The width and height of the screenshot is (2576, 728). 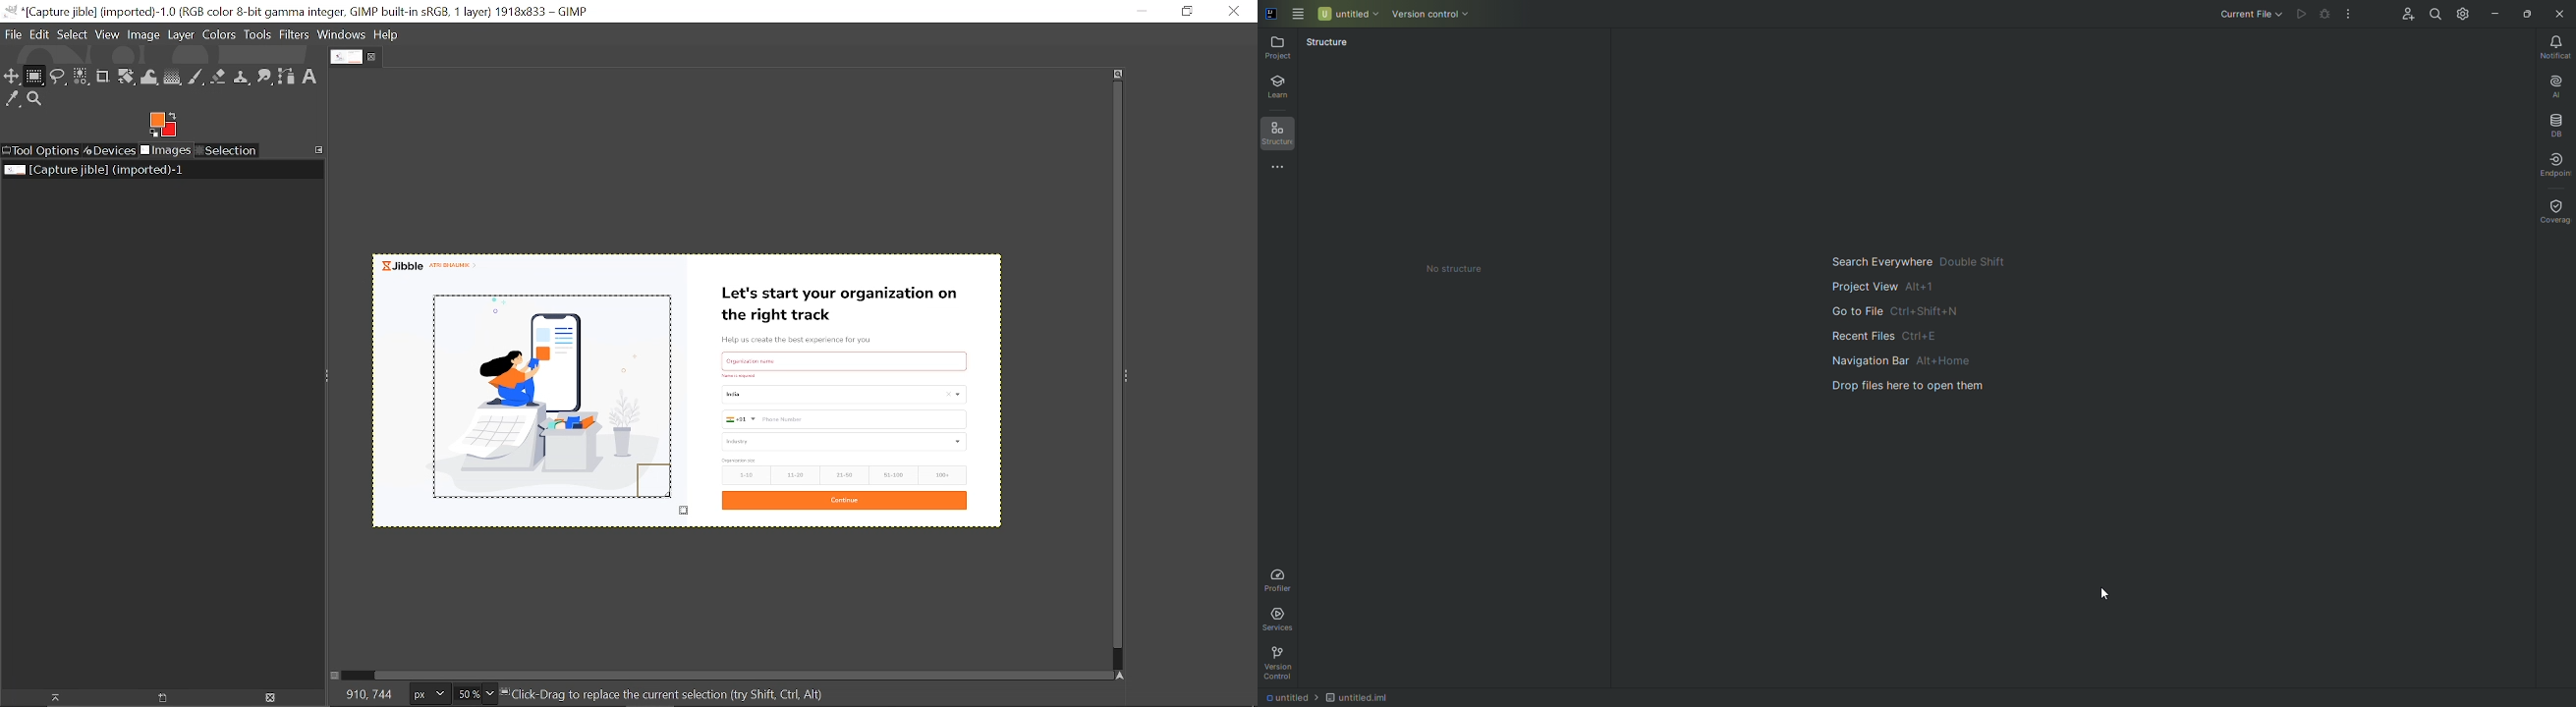 What do you see at coordinates (288, 77) in the screenshot?
I see `Path tool` at bounding box center [288, 77].